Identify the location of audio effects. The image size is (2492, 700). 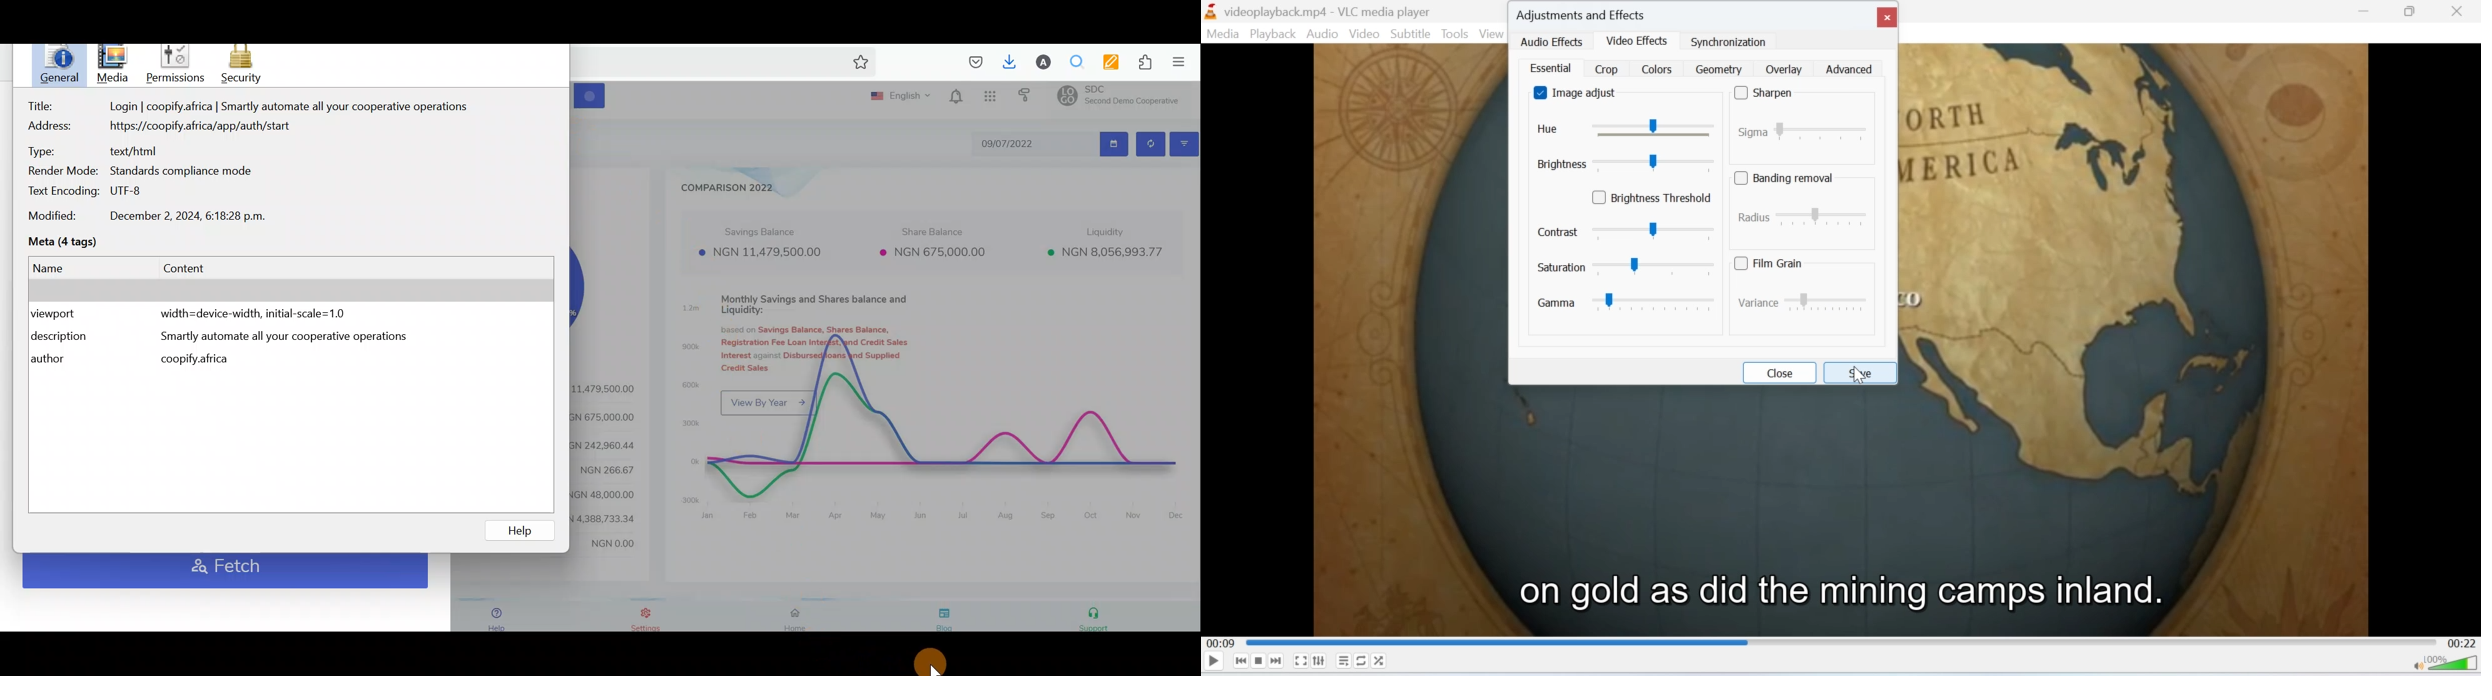
(1555, 43).